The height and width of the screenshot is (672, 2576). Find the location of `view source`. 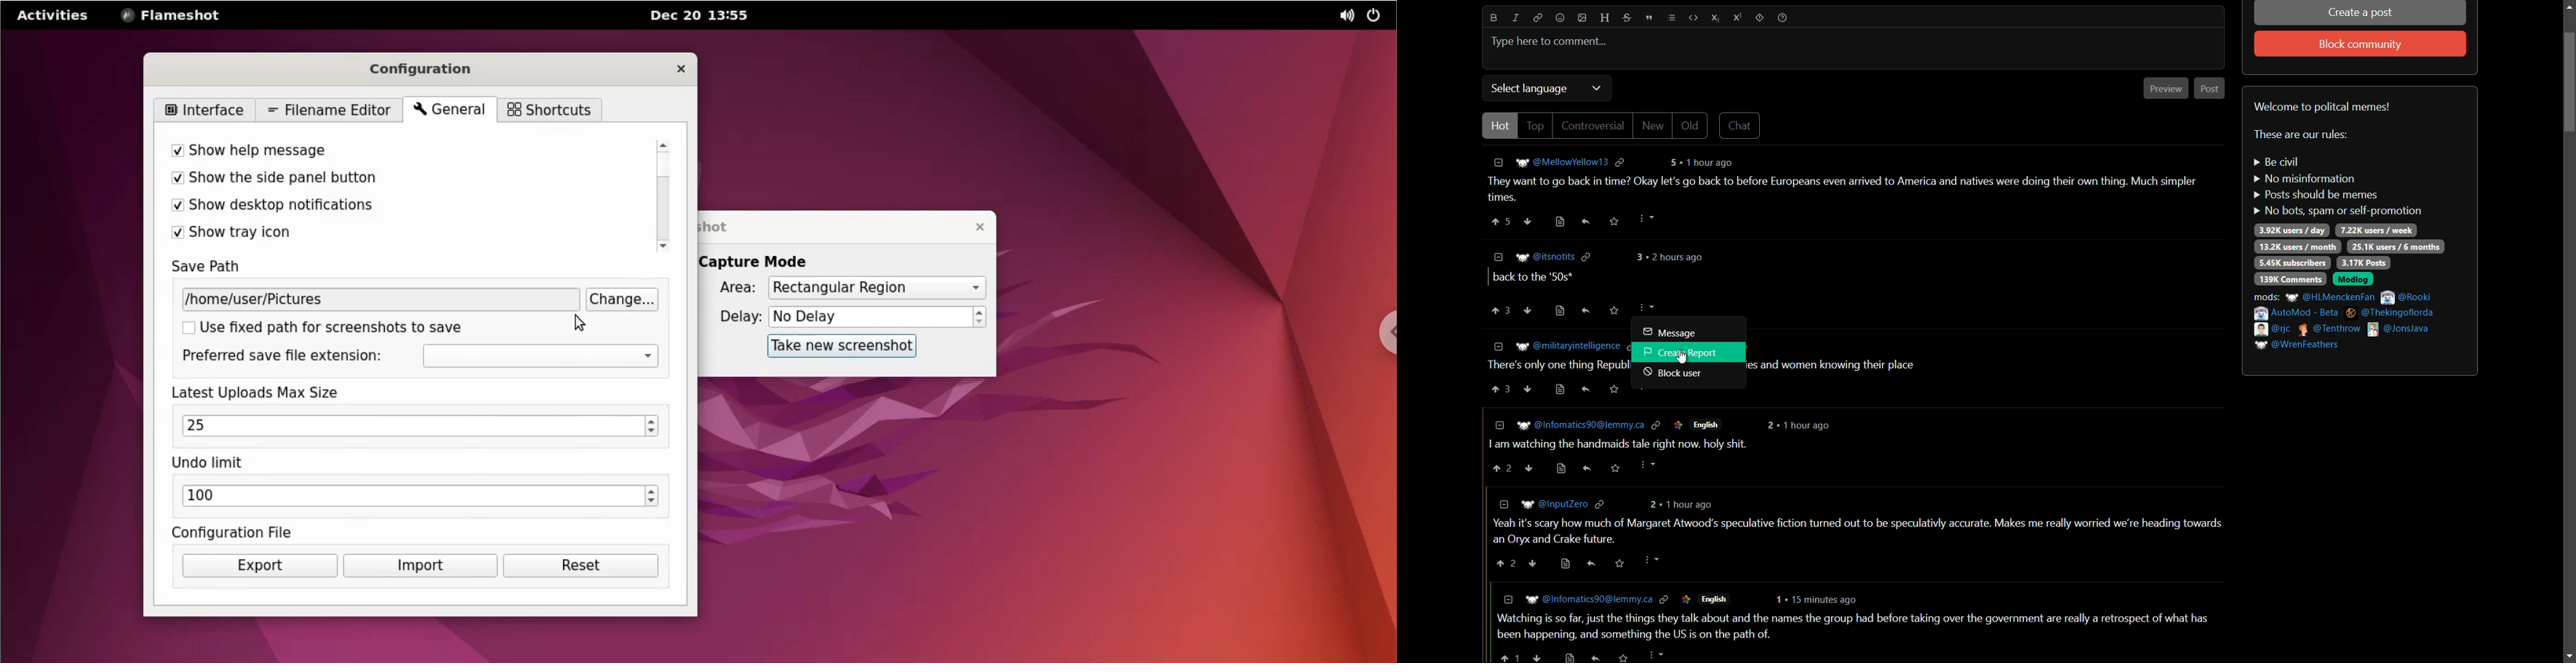

view source is located at coordinates (1558, 311).